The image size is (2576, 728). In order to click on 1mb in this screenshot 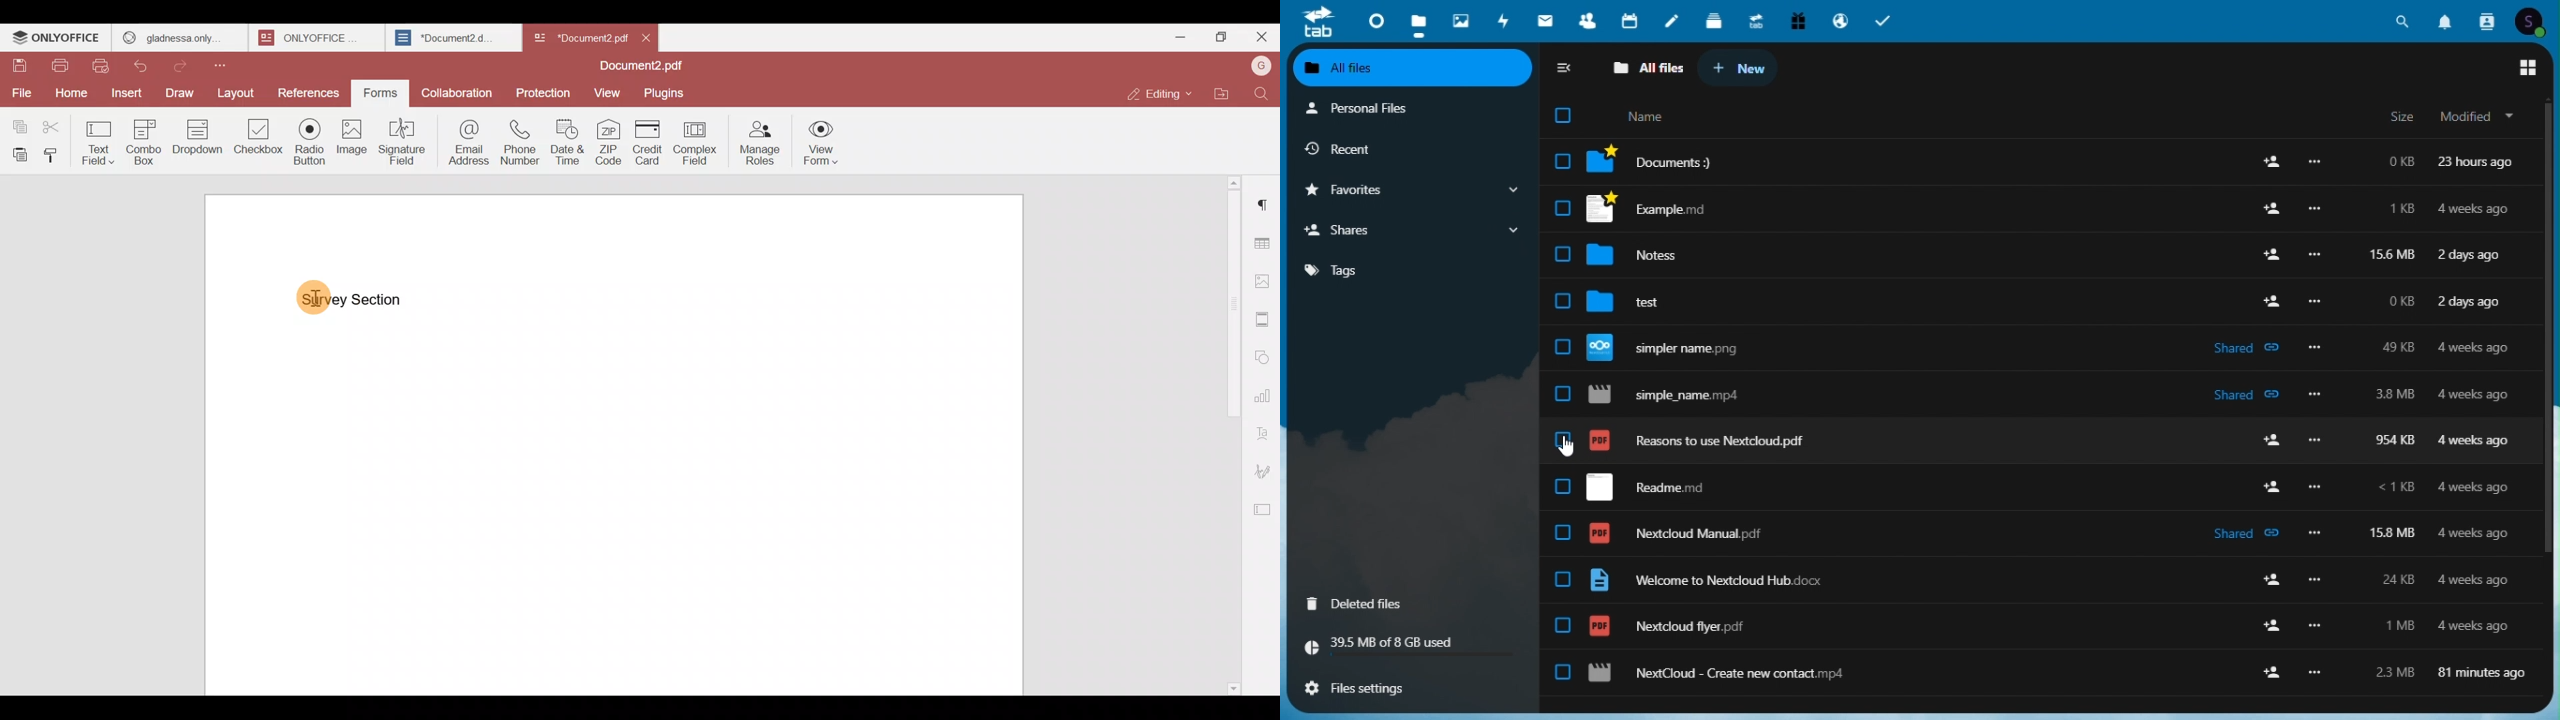, I will do `click(2402, 625)`.